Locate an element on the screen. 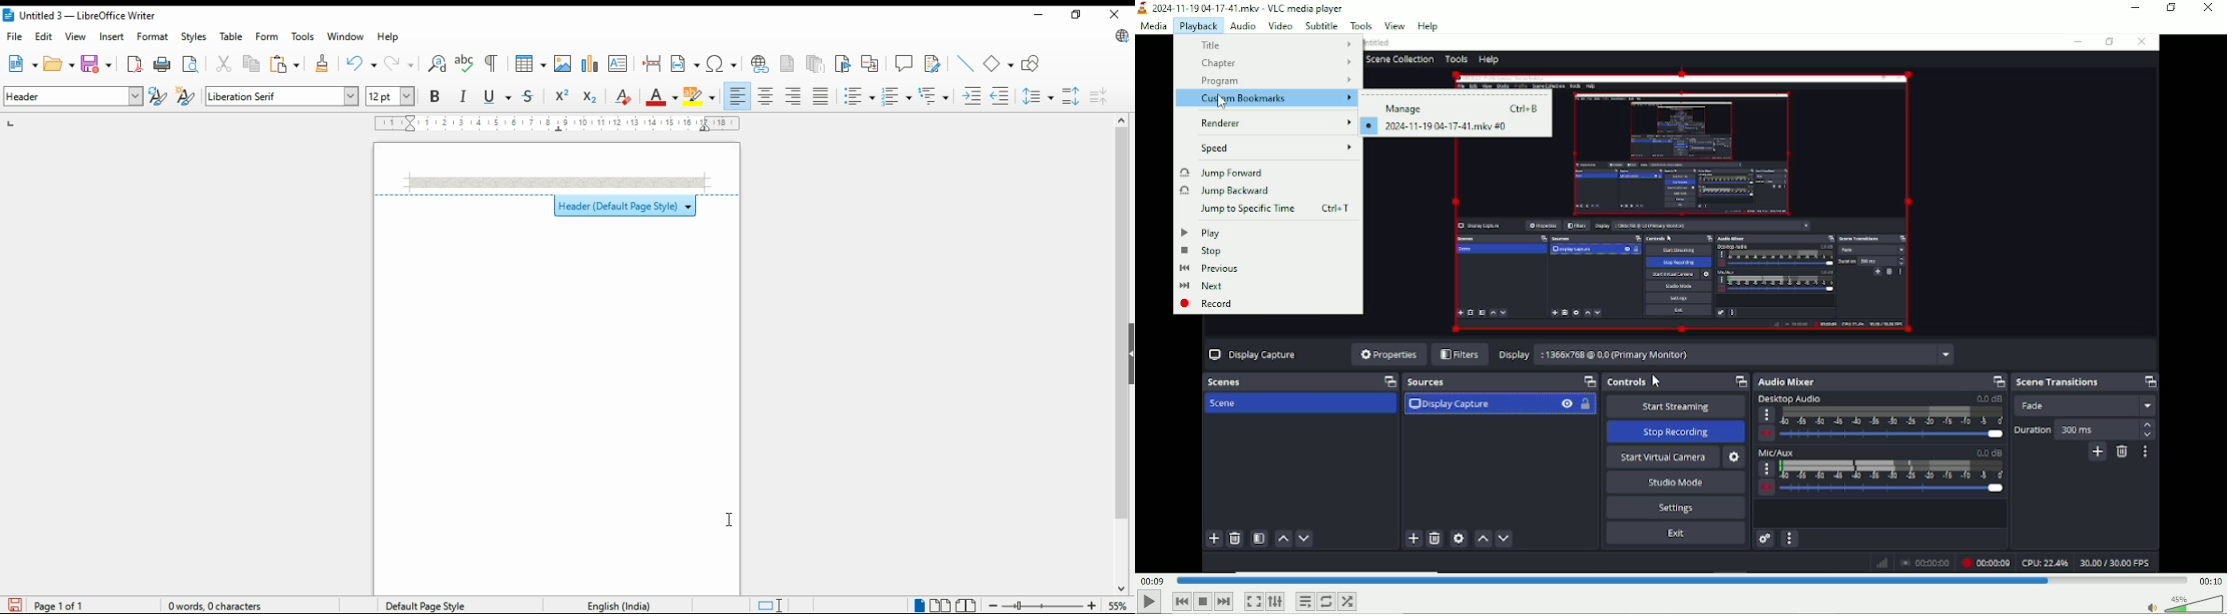 Image resolution: width=2240 pixels, height=616 pixels. new is located at coordinates (21, 64).